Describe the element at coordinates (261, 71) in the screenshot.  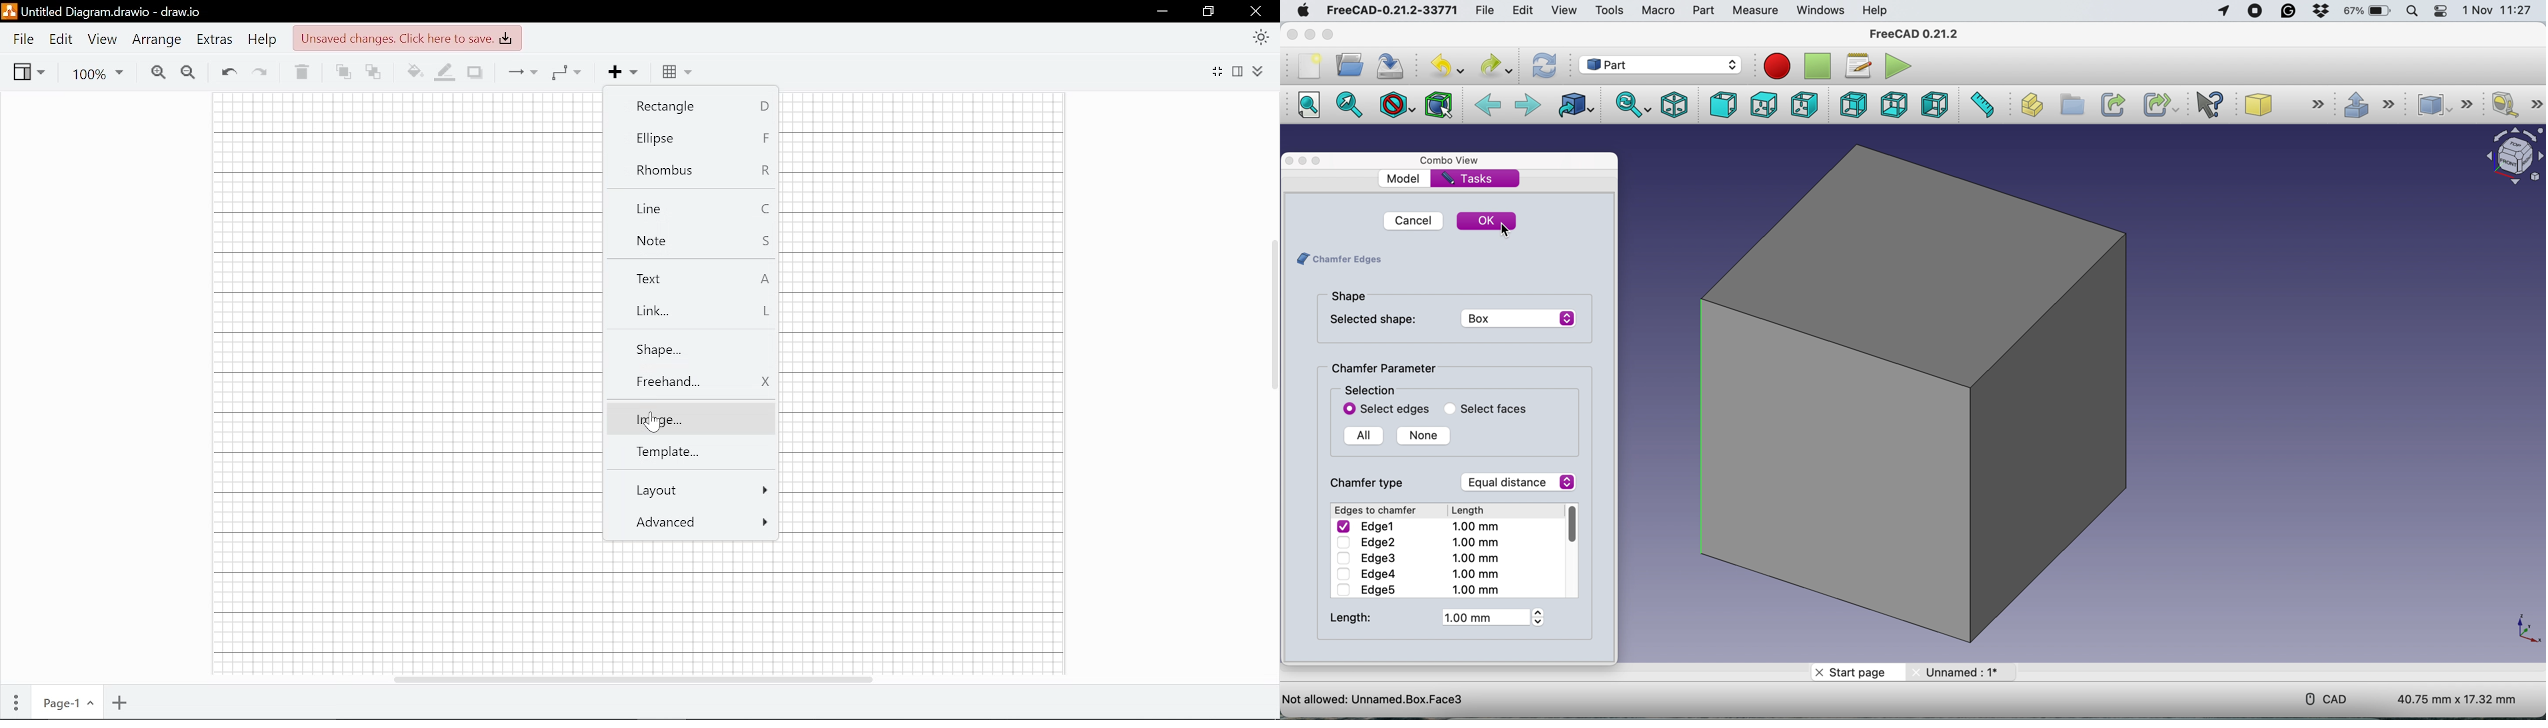
I see `Redo` at that location.